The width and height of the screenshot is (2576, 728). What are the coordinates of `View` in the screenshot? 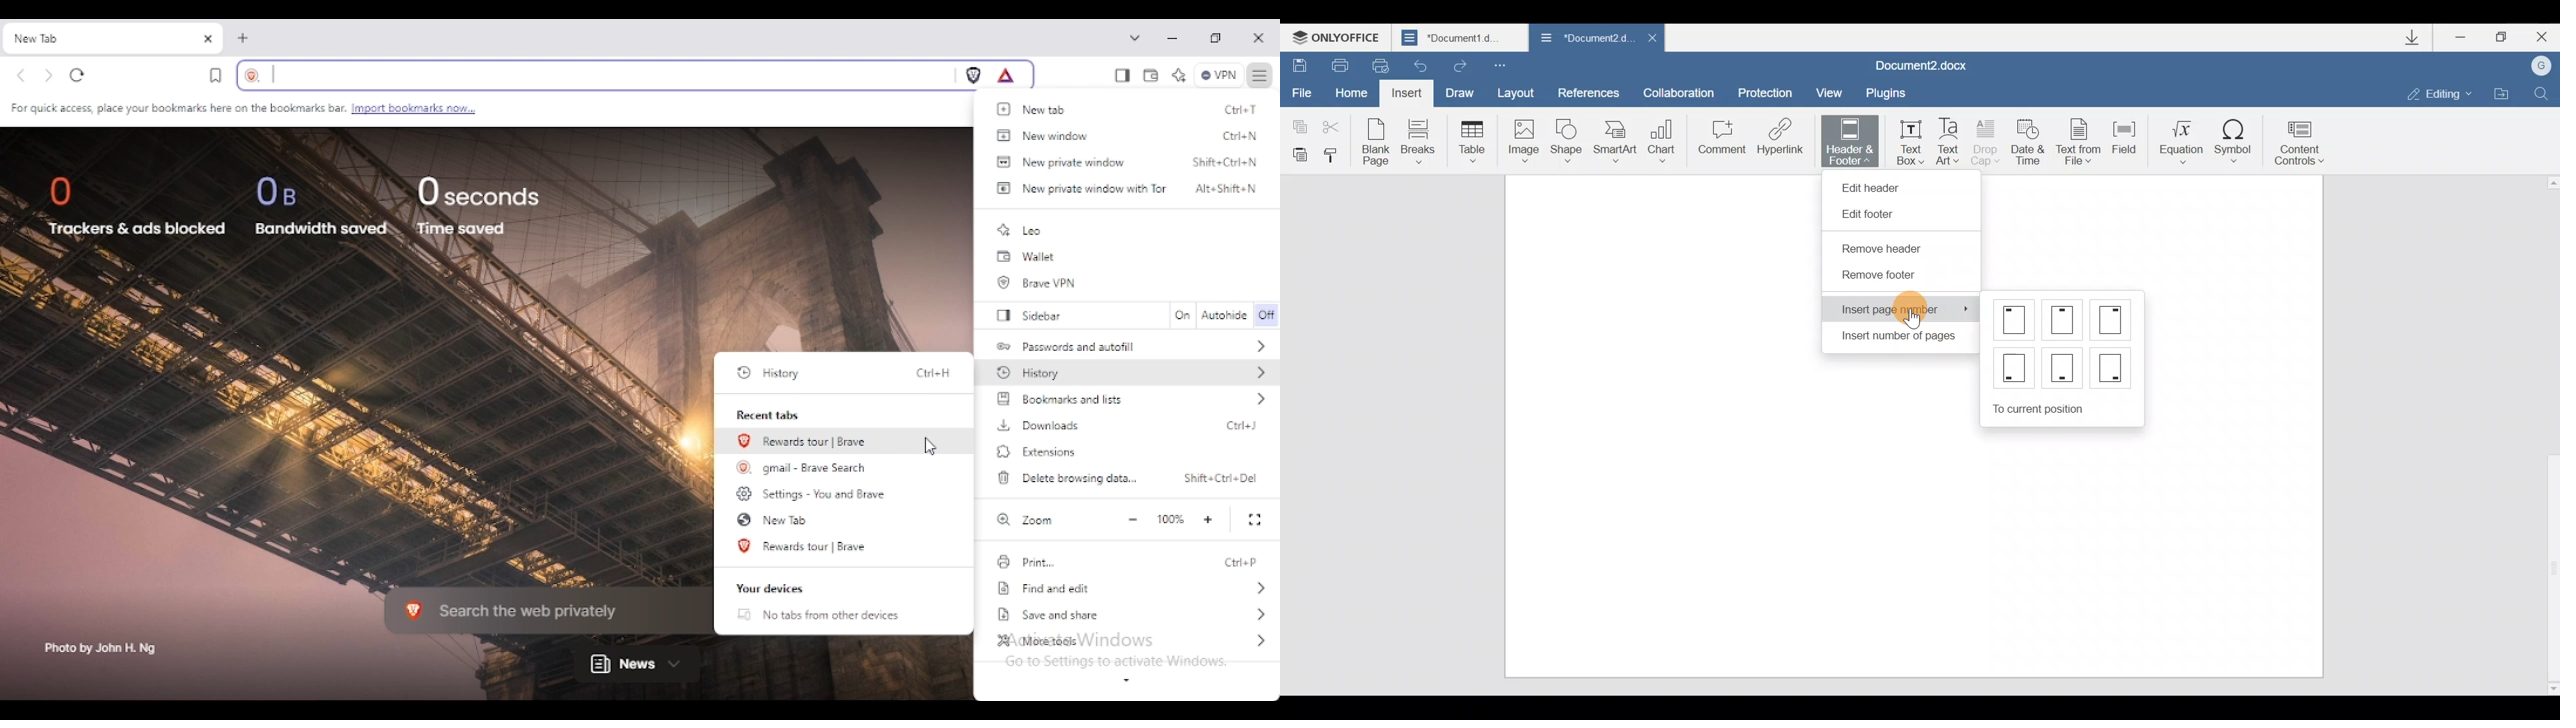 It's located at (1831, 90).